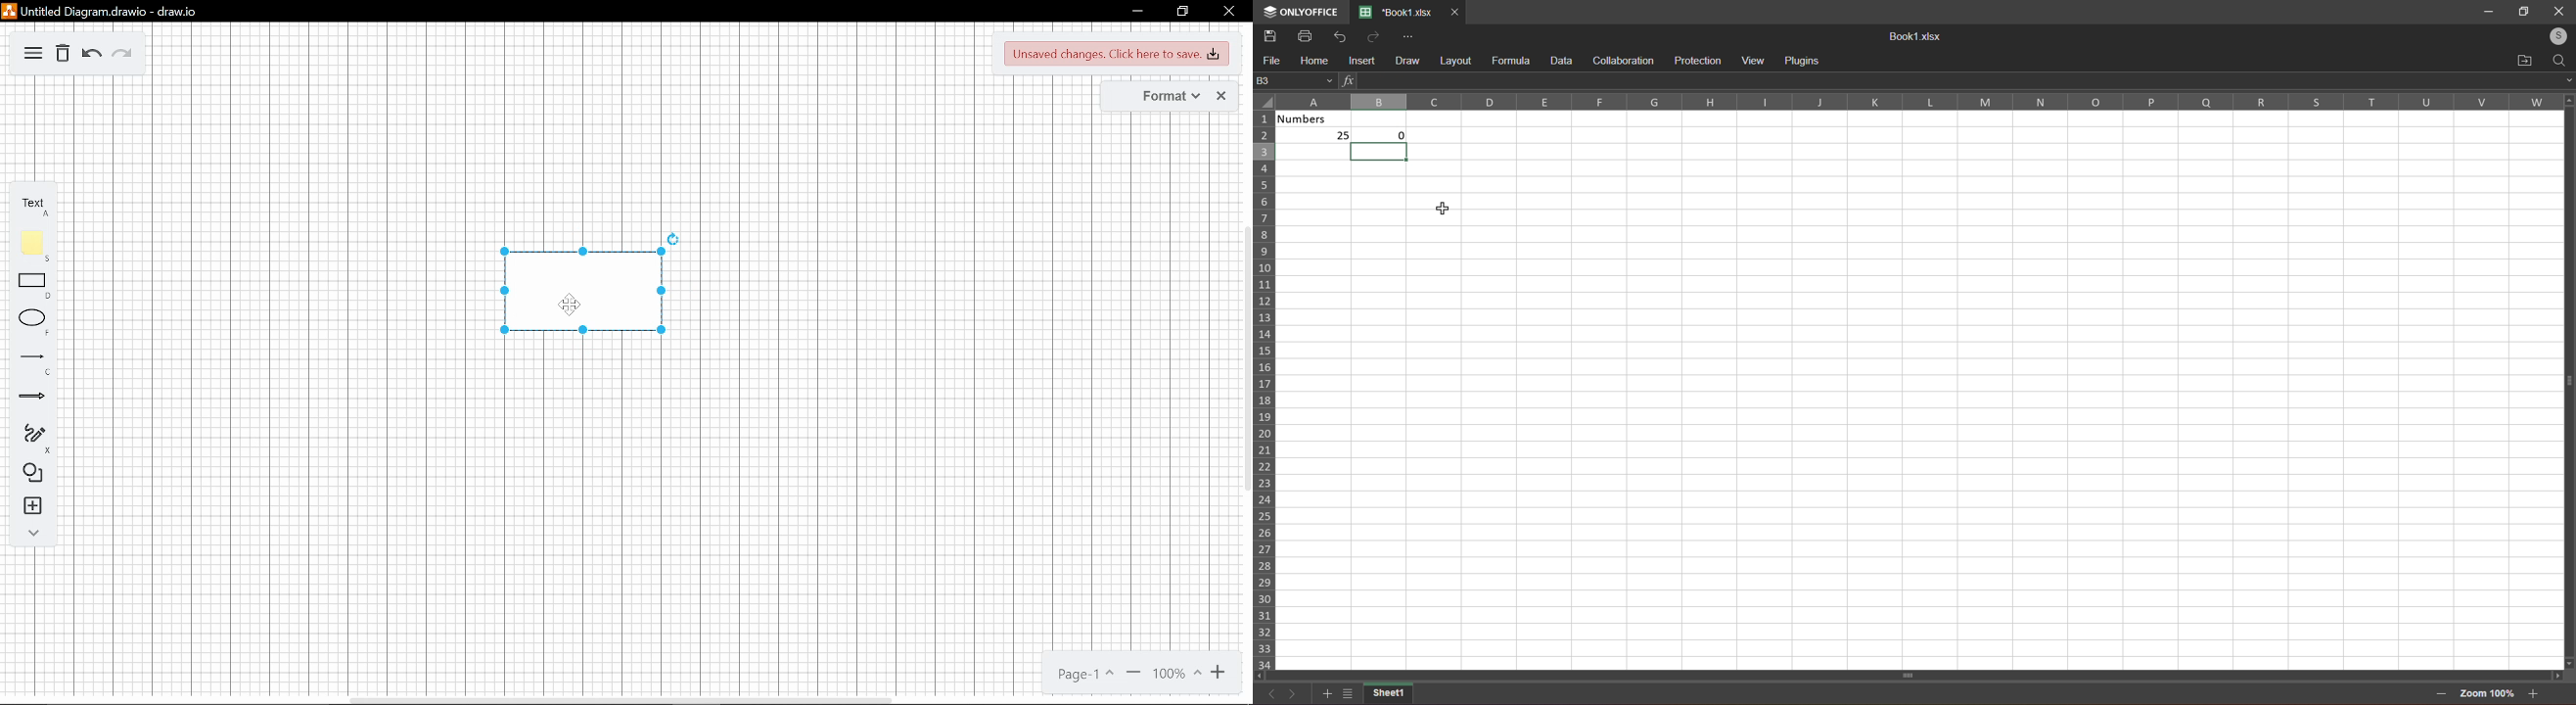 The image size is (2576, 728). I want to click on Page 1, so click(1143, 672).